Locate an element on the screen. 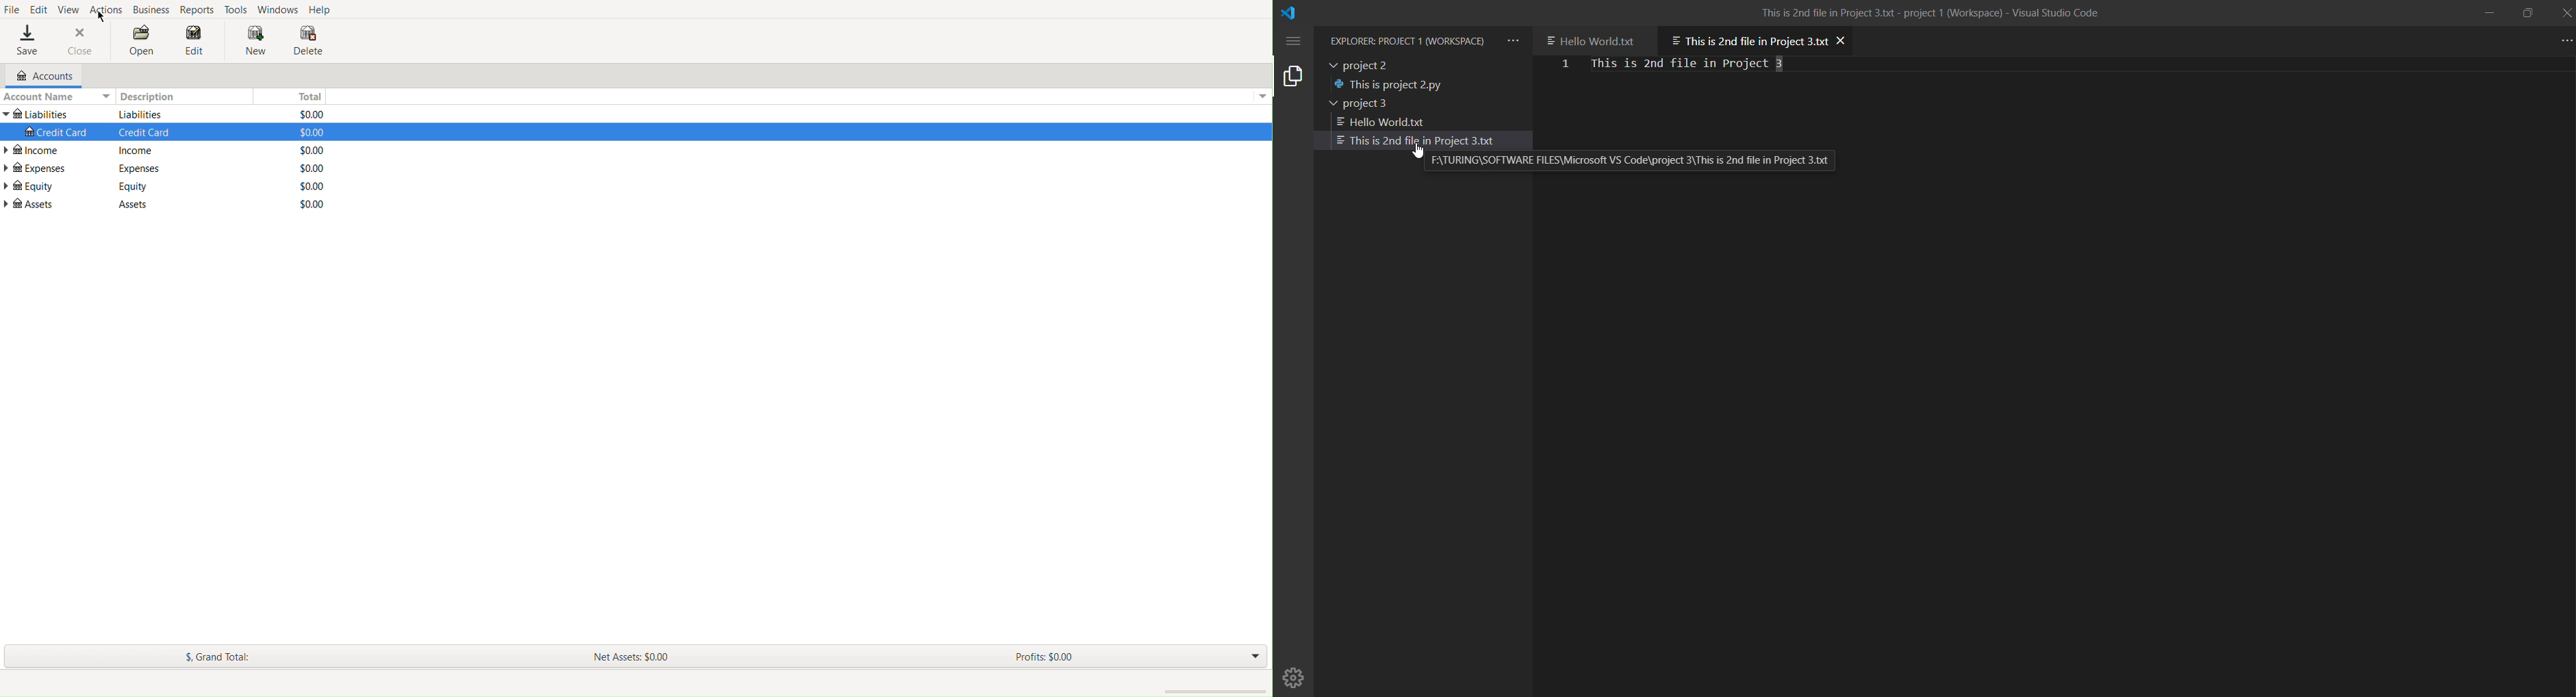 The image size is (2576, 700). Help is located at coordinates (324, 9).